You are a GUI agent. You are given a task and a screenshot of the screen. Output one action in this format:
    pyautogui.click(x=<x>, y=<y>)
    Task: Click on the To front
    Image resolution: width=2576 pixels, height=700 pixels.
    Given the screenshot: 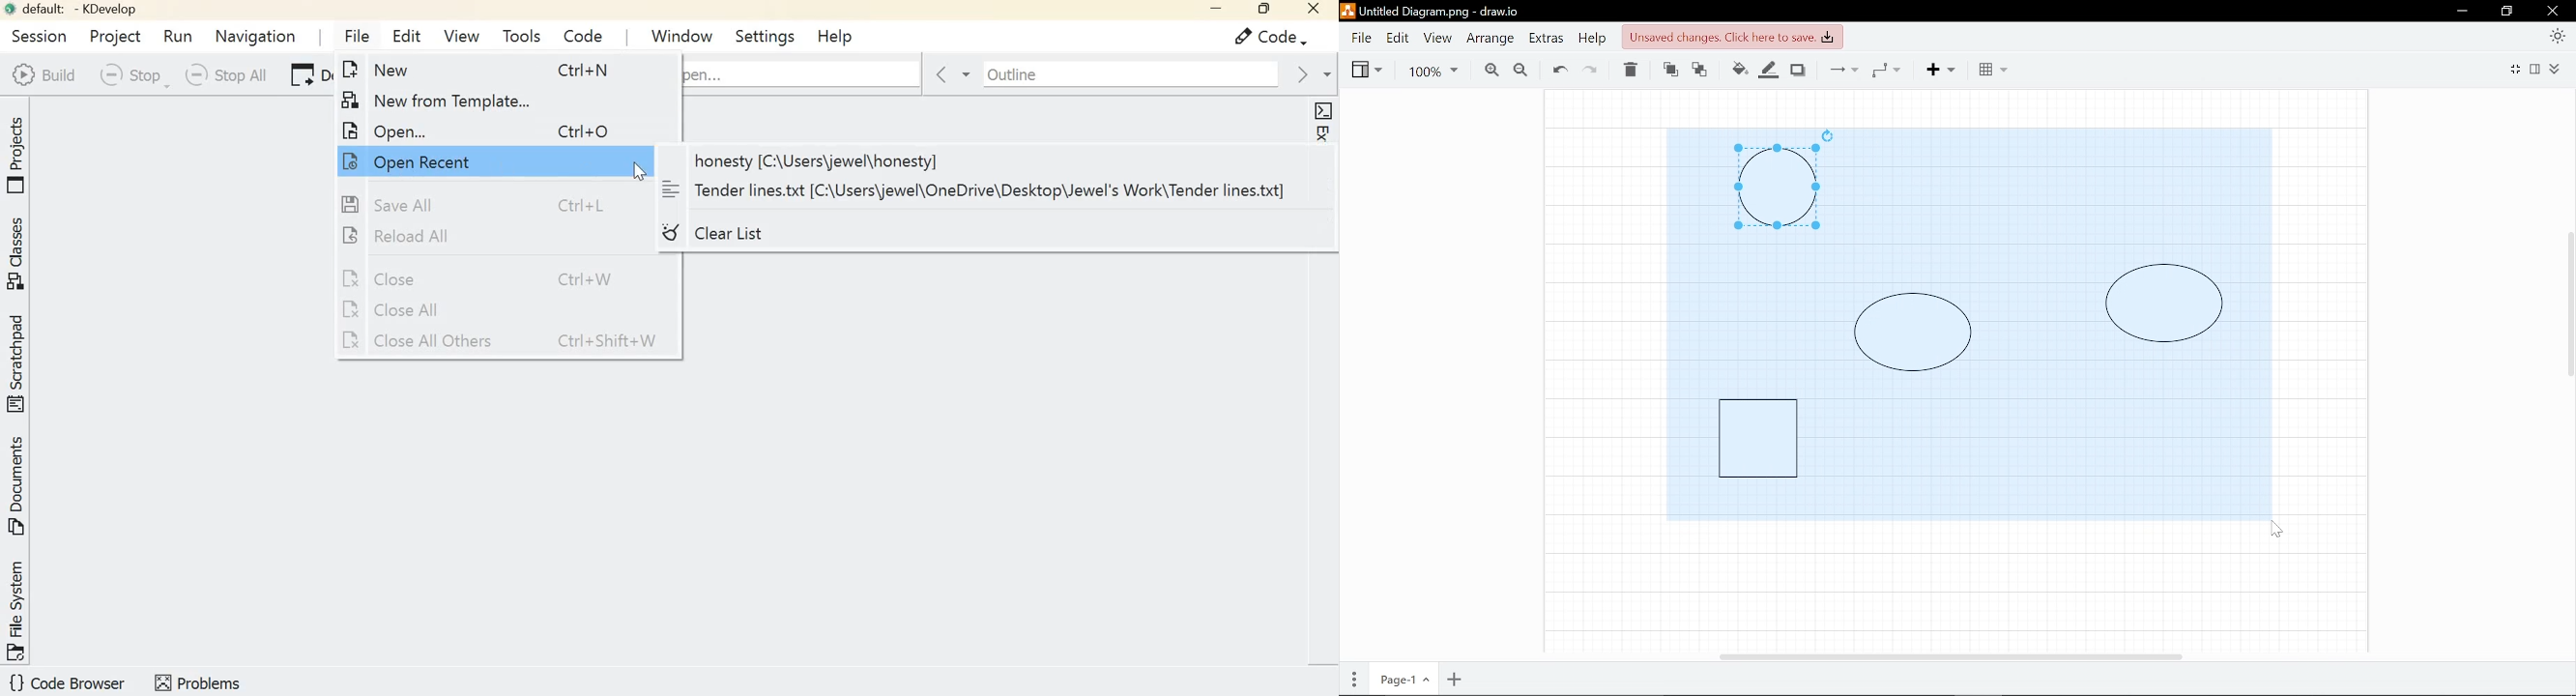 What is the action you would take?
    pyautogui.click(x=1669, y=71)
    